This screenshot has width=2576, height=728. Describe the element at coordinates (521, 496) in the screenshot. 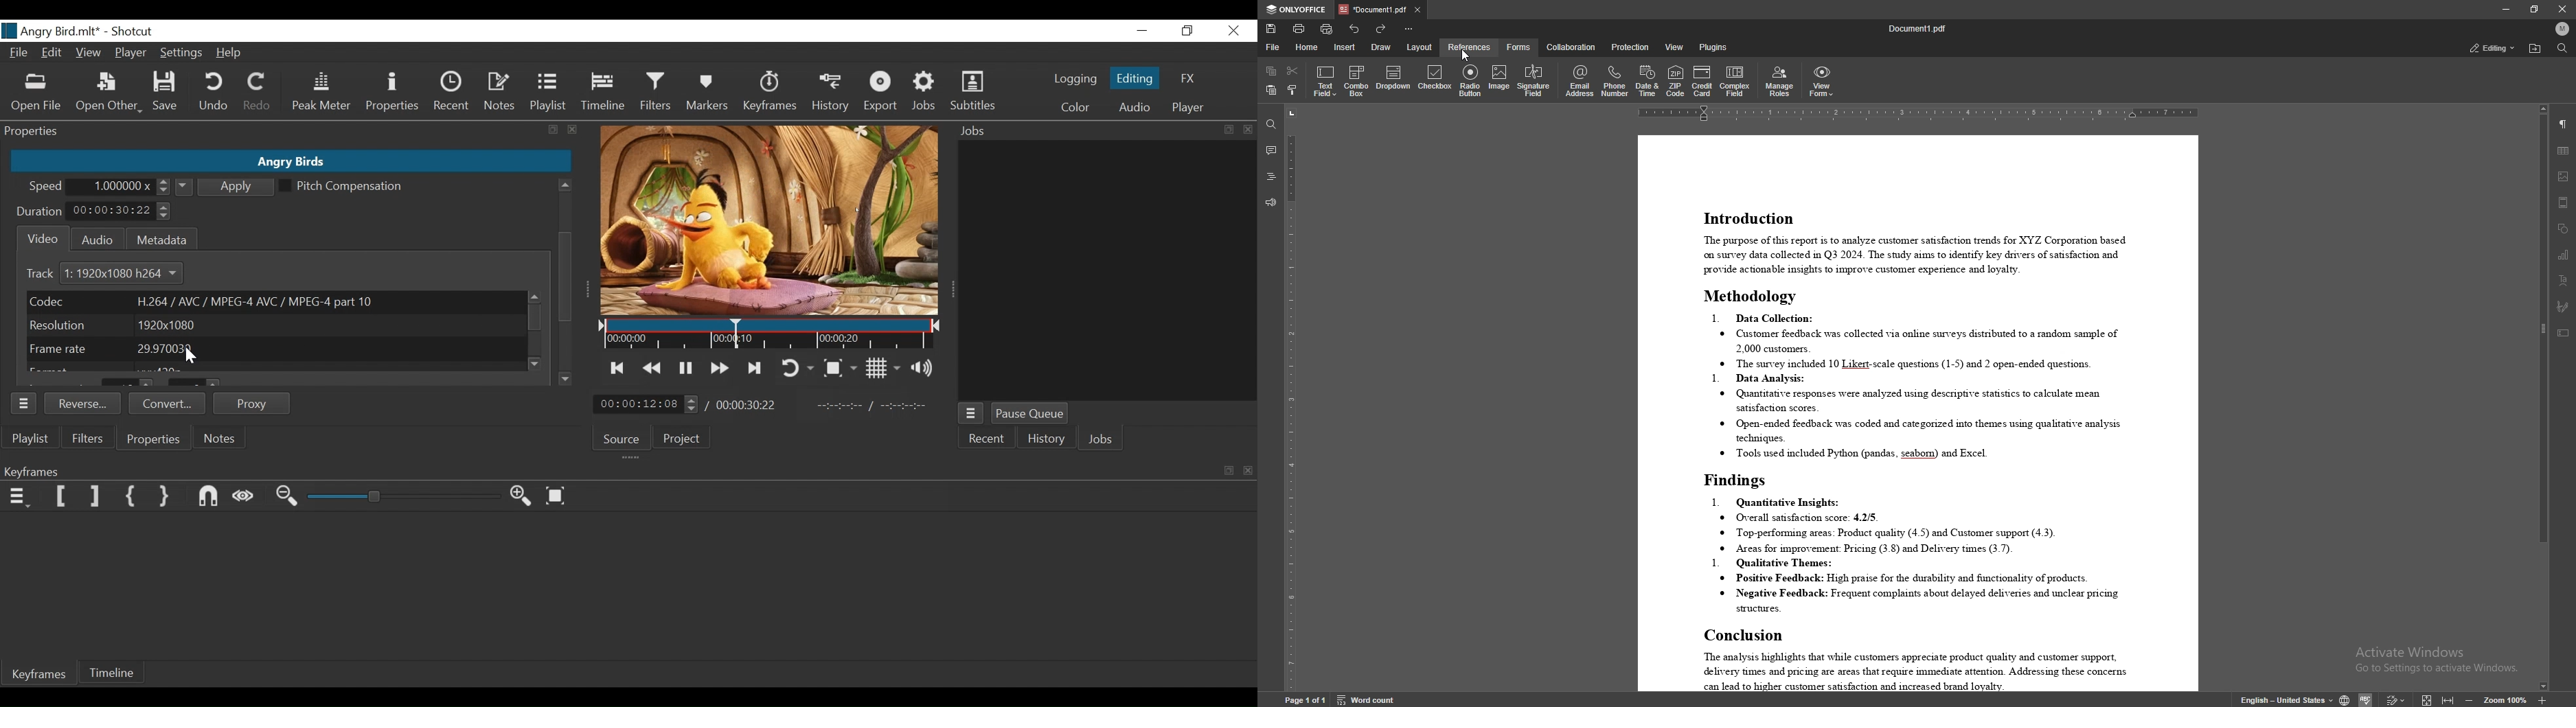

I see `Zoom timeline in` at that location.